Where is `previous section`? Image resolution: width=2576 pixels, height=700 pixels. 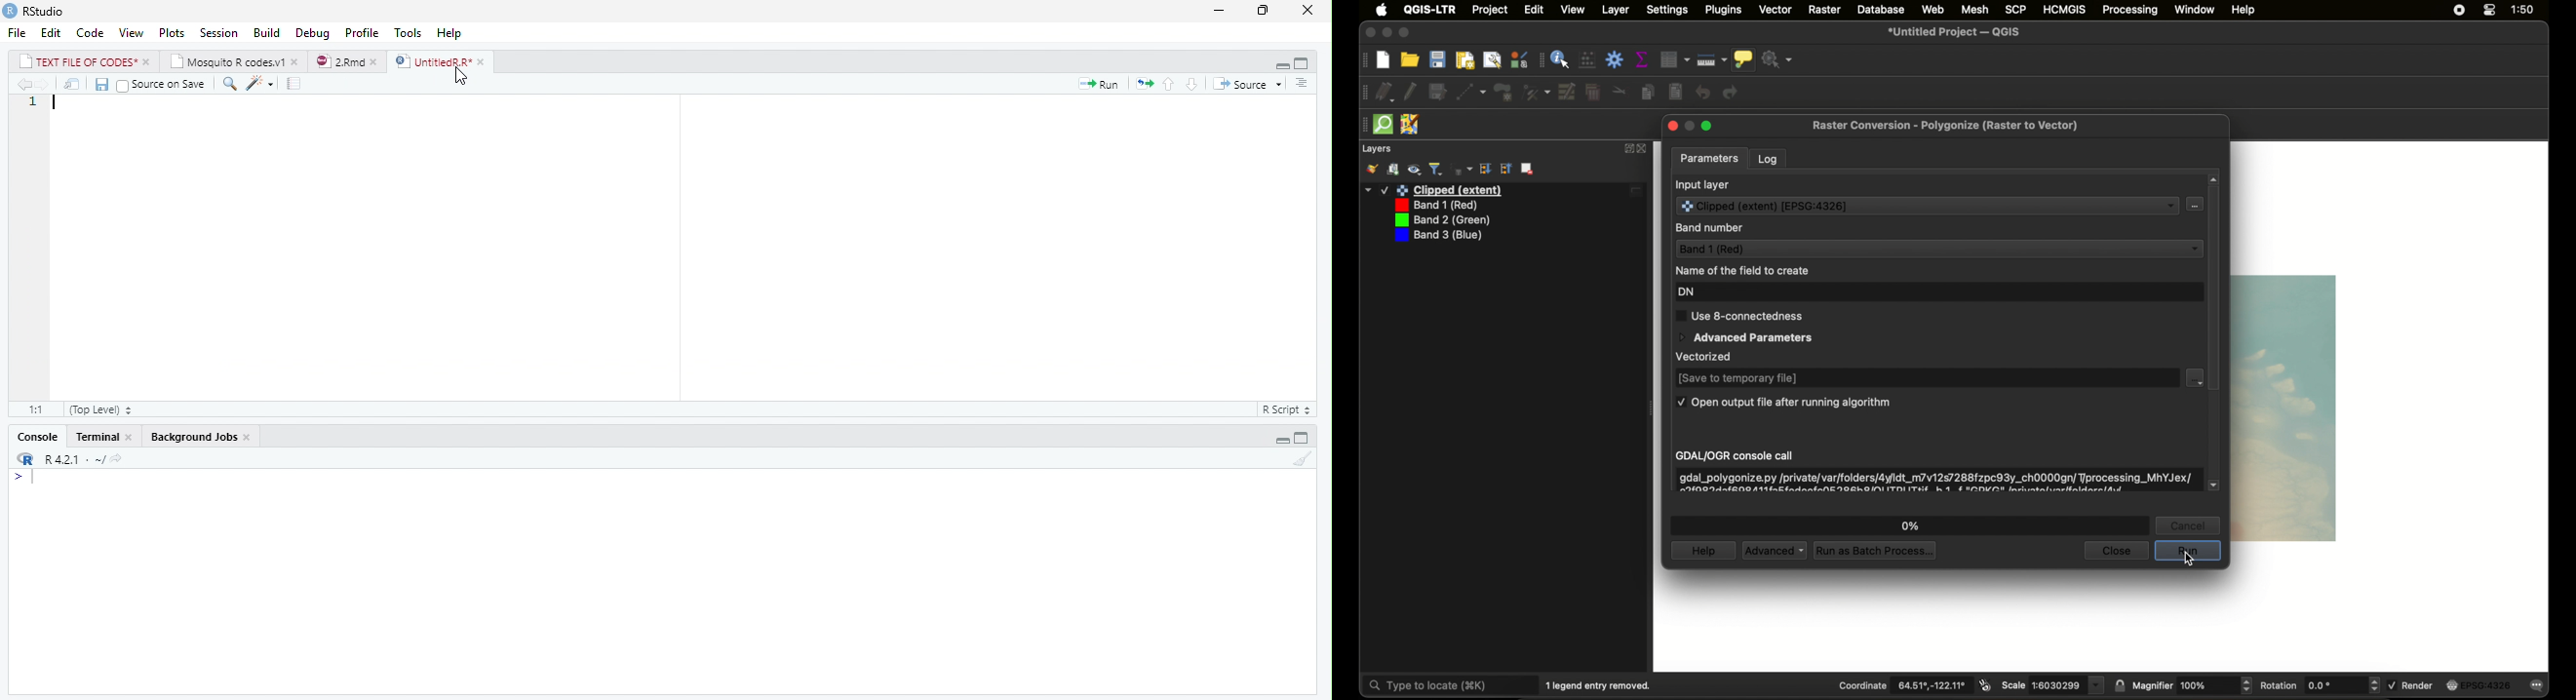
previous section is located at coordinates (1169, 85).